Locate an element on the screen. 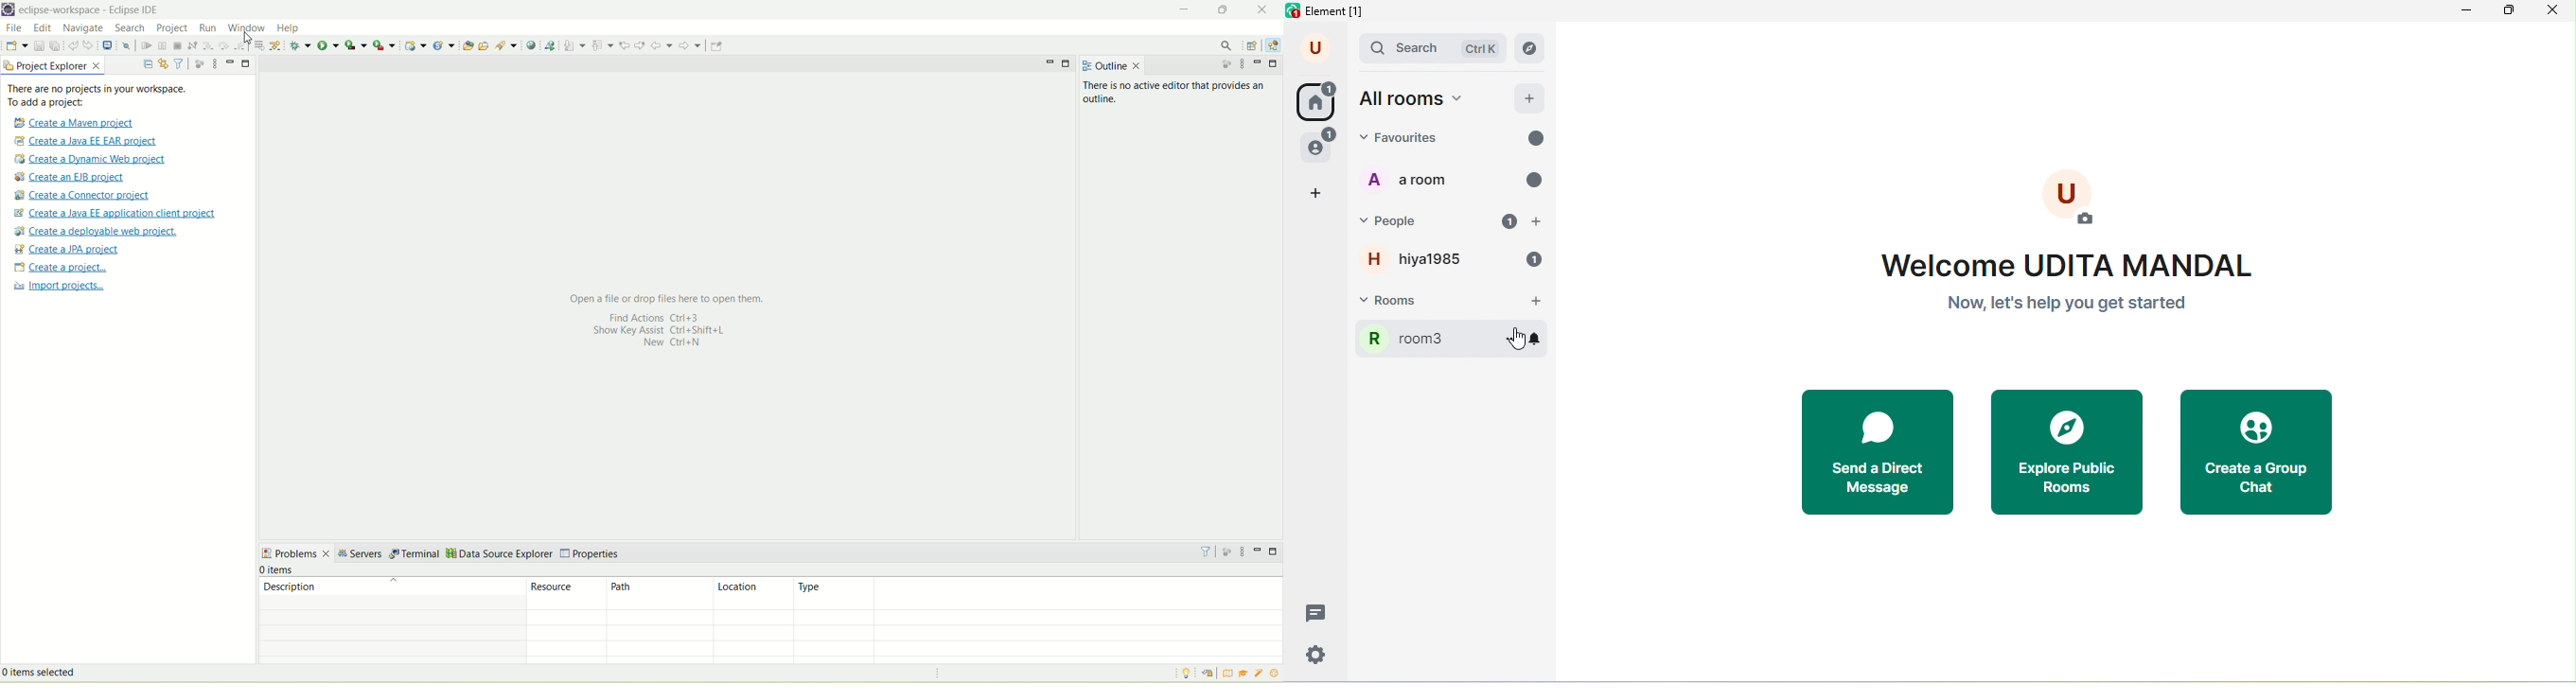  add is located at coordinates (1531, 97).